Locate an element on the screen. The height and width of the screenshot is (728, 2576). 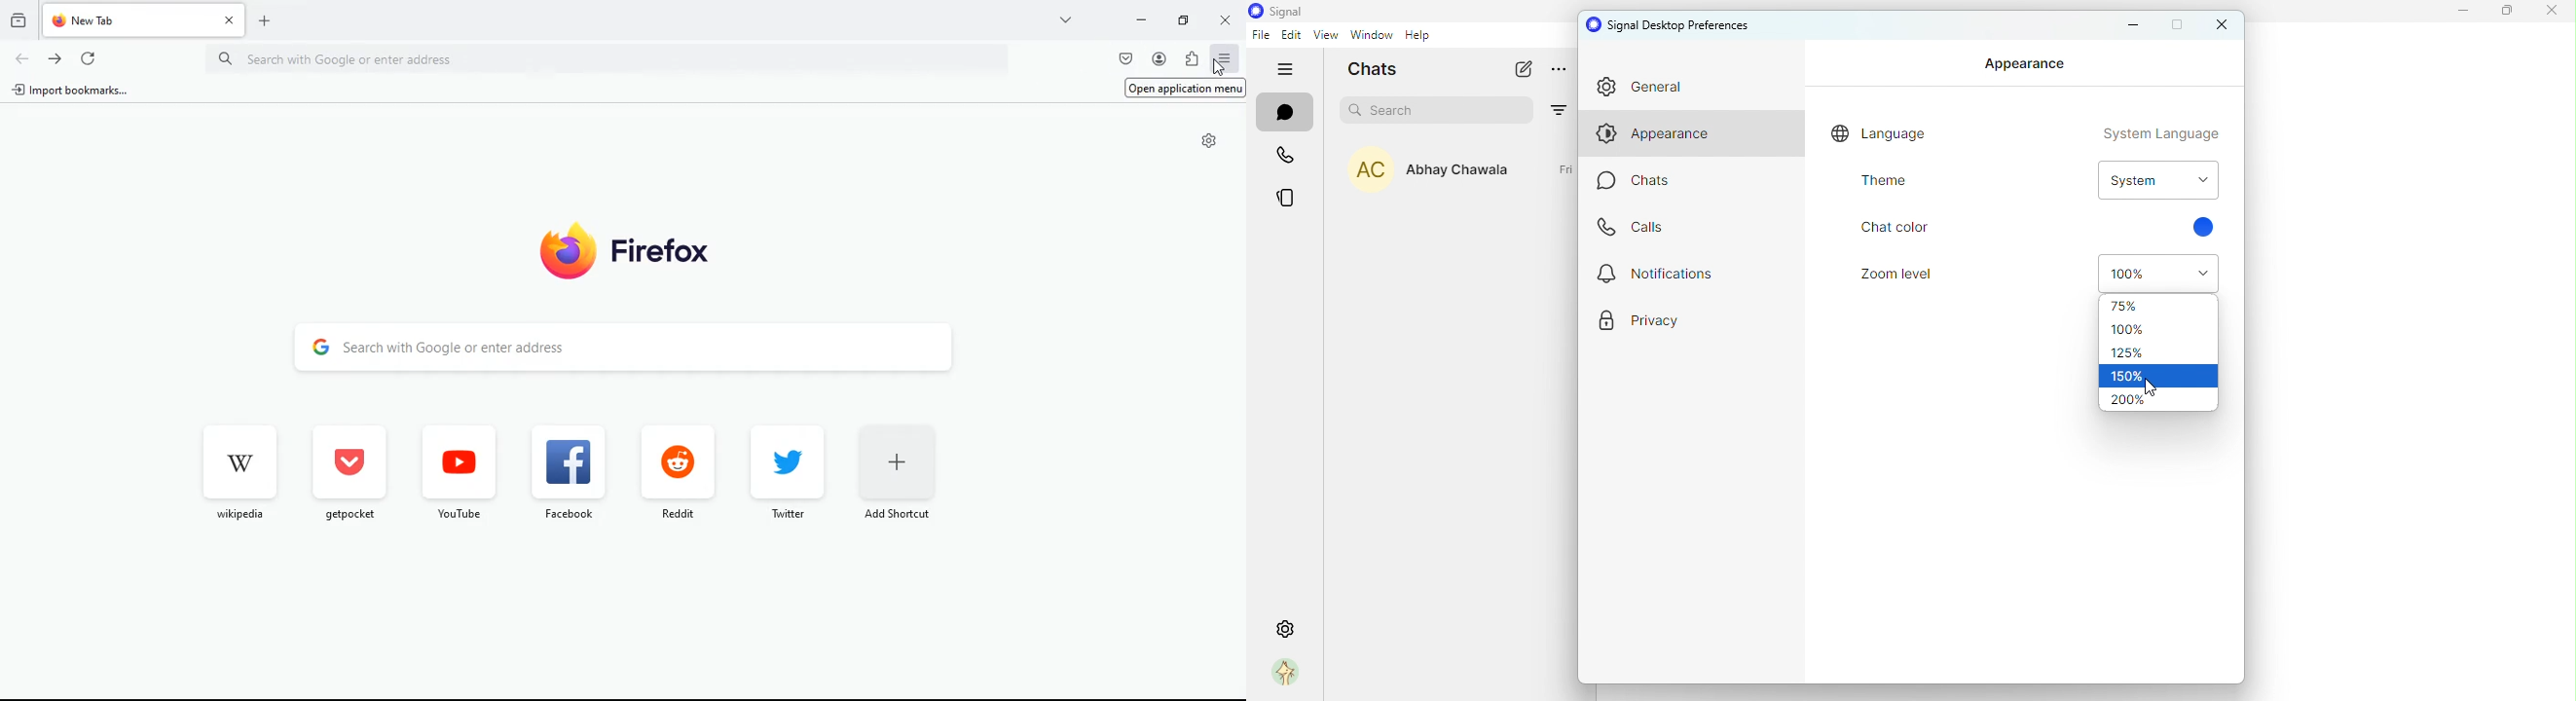
75% is located at coordinates (2149, 305).